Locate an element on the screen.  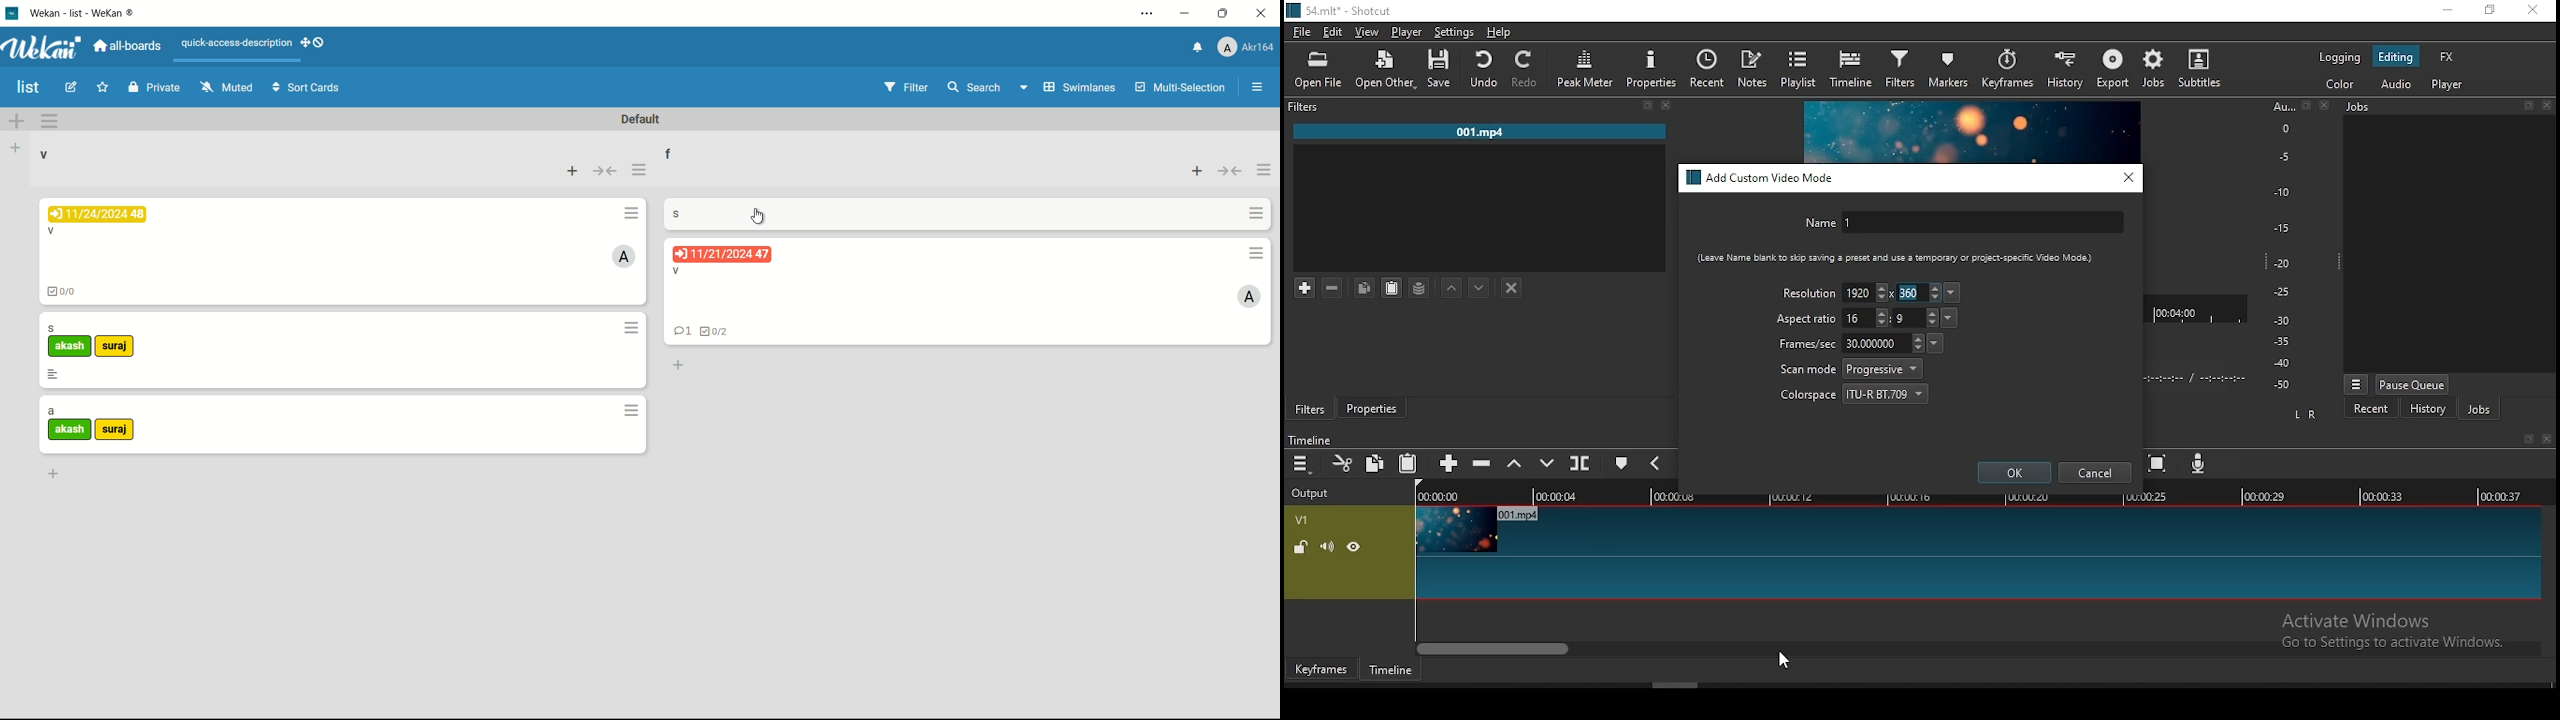
close is located at coordinates (1667, 105).